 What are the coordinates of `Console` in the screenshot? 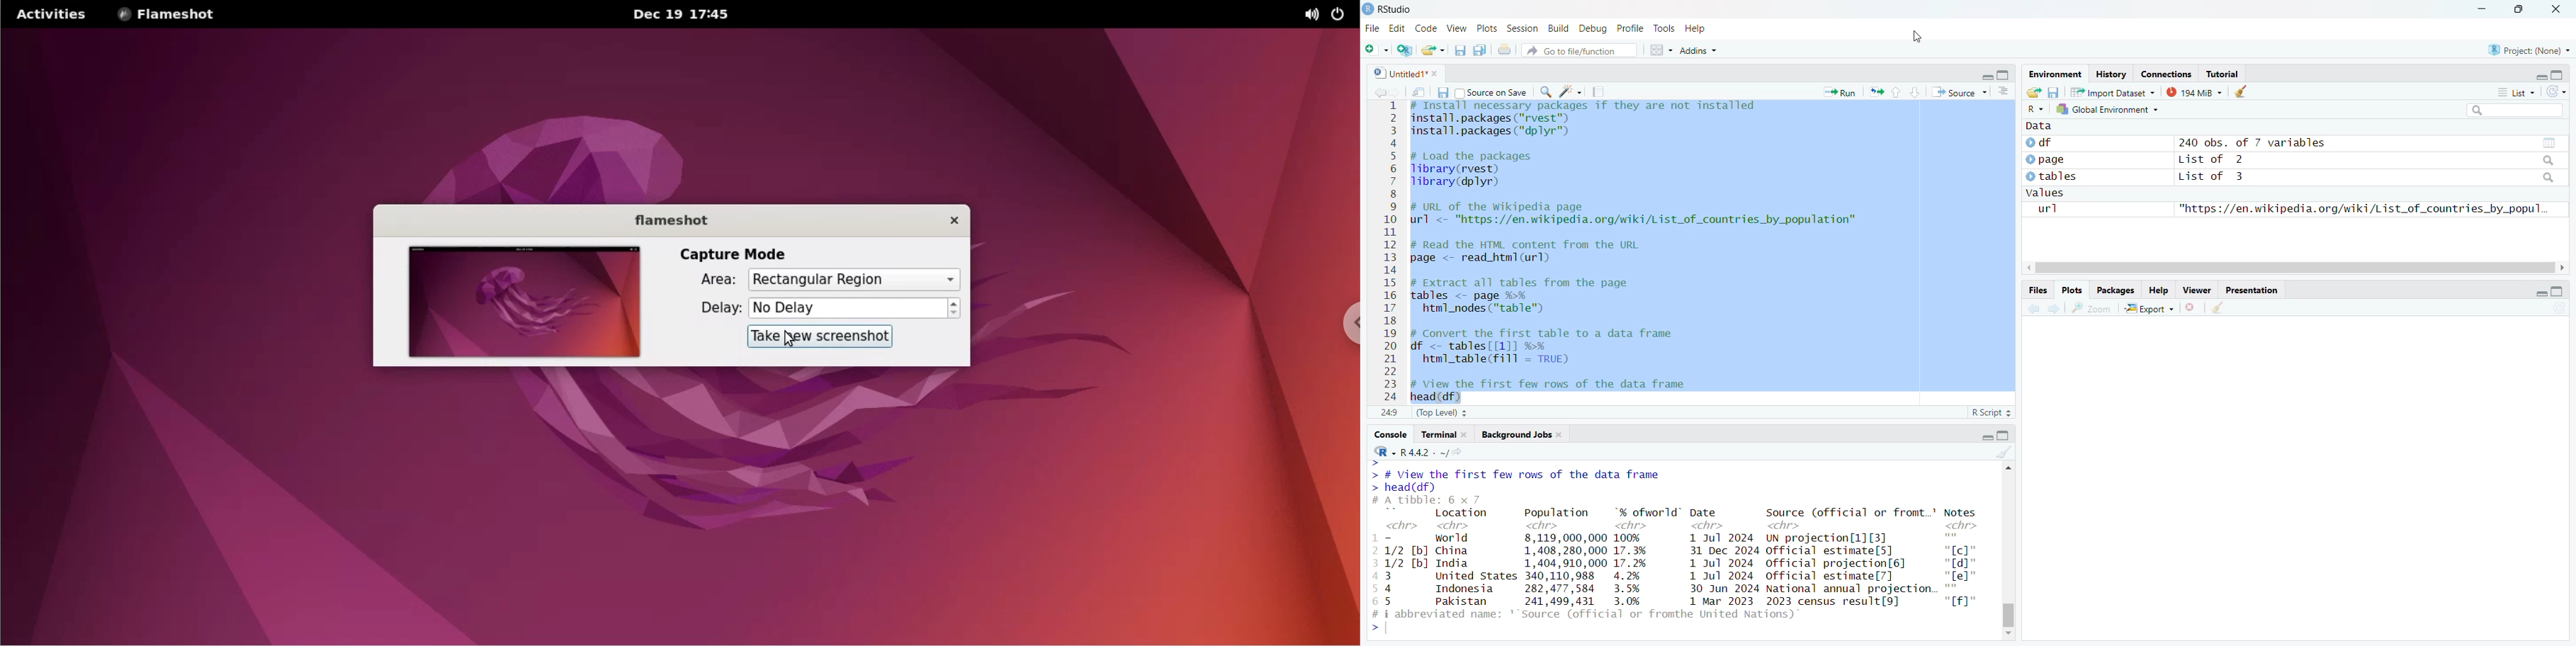 It's located at (1390, 435).